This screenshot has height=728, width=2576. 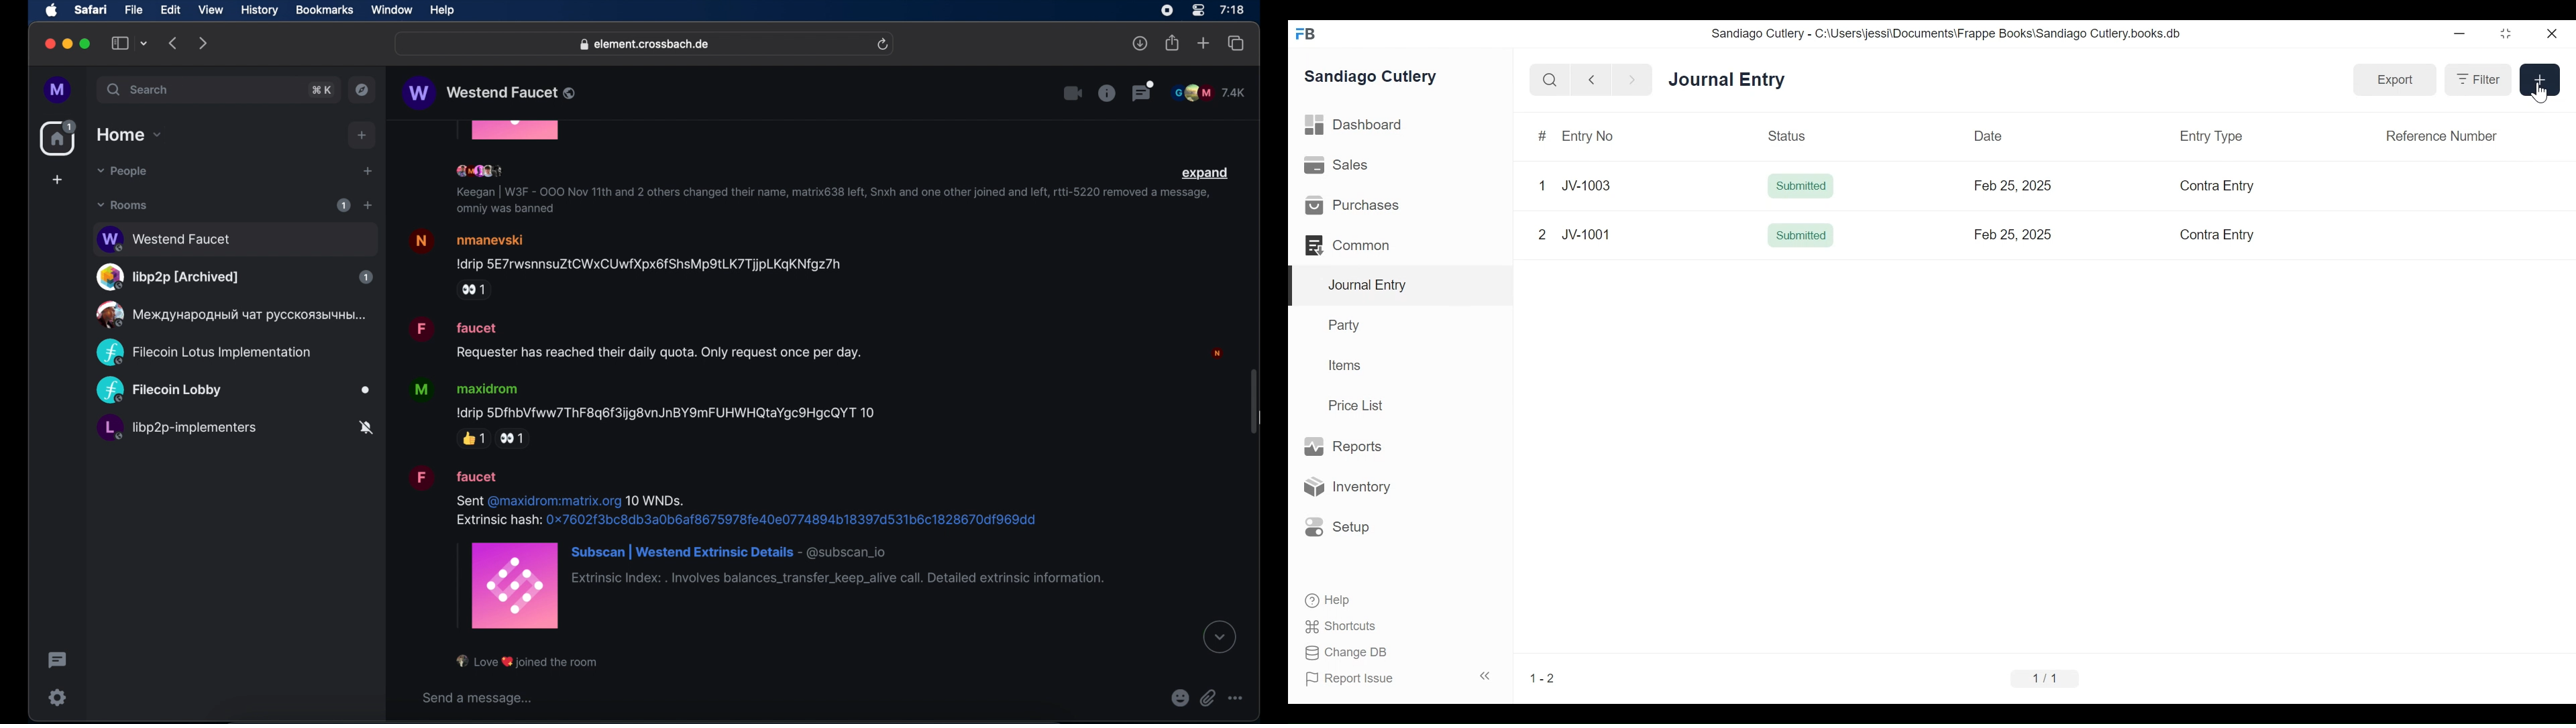 What do you see at coordinates (1373, 78) in the screenshot?
I see `Sandiago Cutlery` at bounding box center [1373, 78].